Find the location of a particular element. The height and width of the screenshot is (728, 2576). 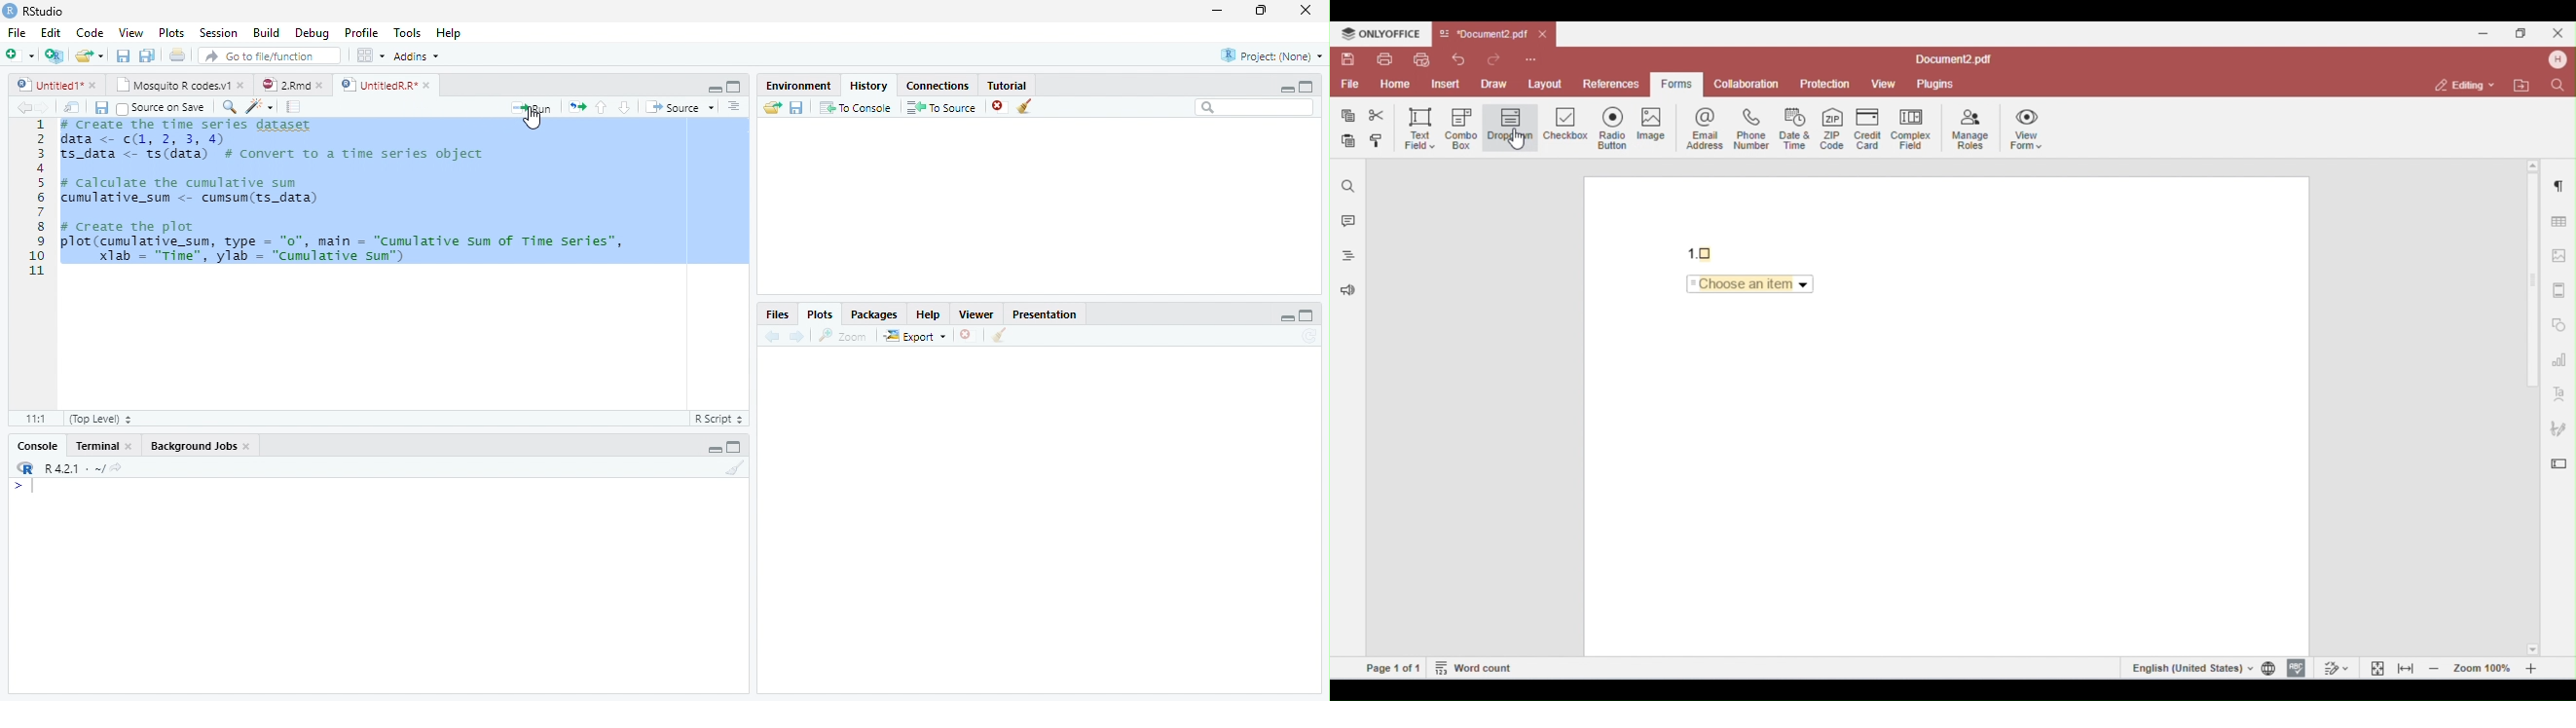

View is located at coordinates (130, 32).